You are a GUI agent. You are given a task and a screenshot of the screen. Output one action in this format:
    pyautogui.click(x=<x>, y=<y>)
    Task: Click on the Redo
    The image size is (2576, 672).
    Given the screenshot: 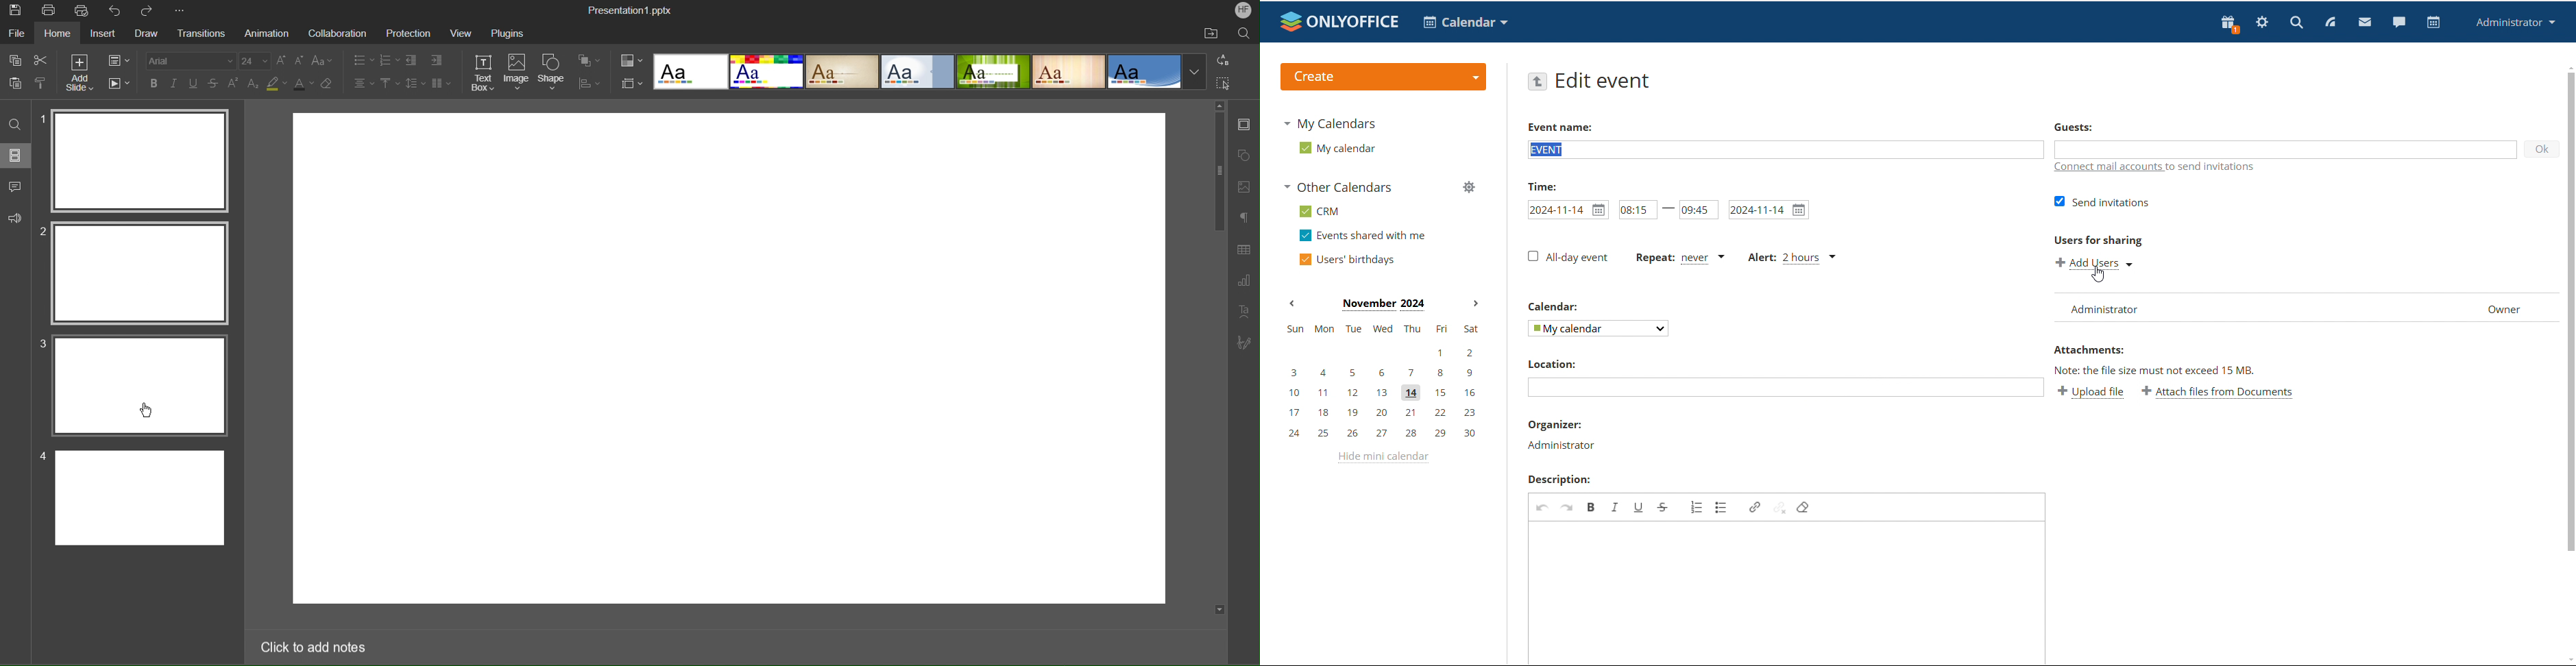 What is the action you would take?
    pyautogui.click(x=148, y=11)
    